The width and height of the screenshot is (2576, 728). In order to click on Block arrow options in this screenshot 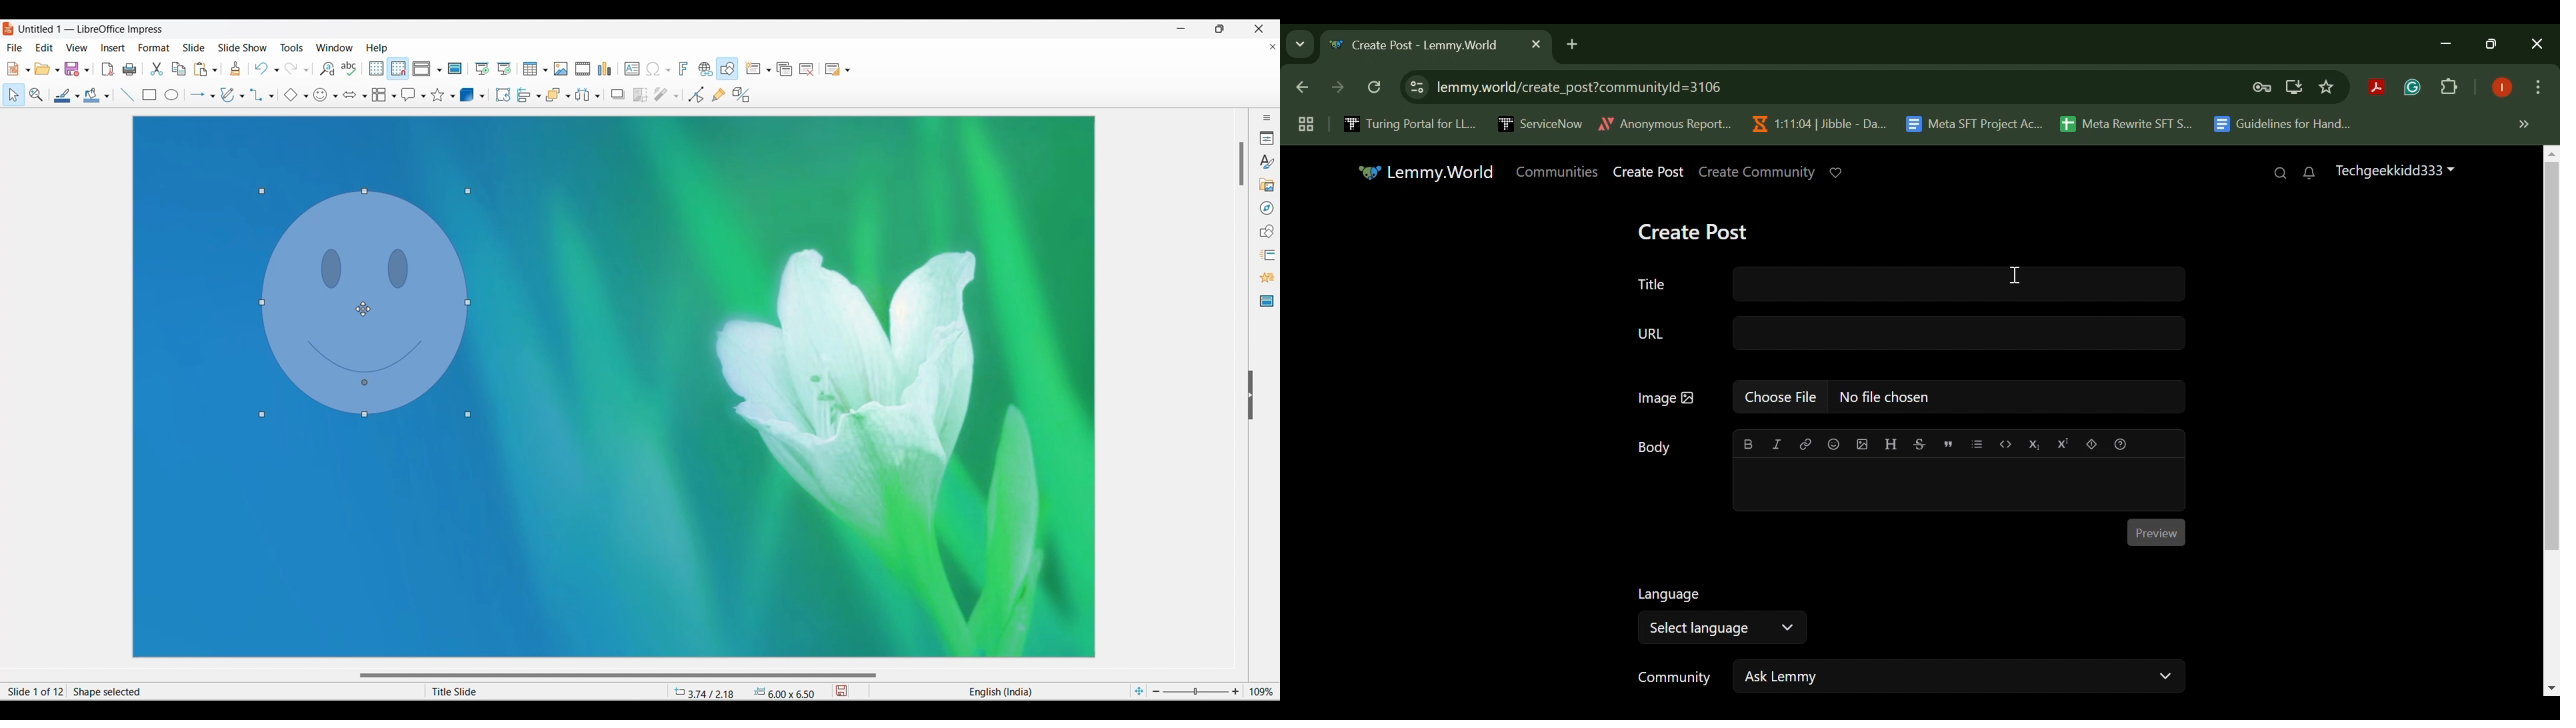, I will do `click(365, 96)`.